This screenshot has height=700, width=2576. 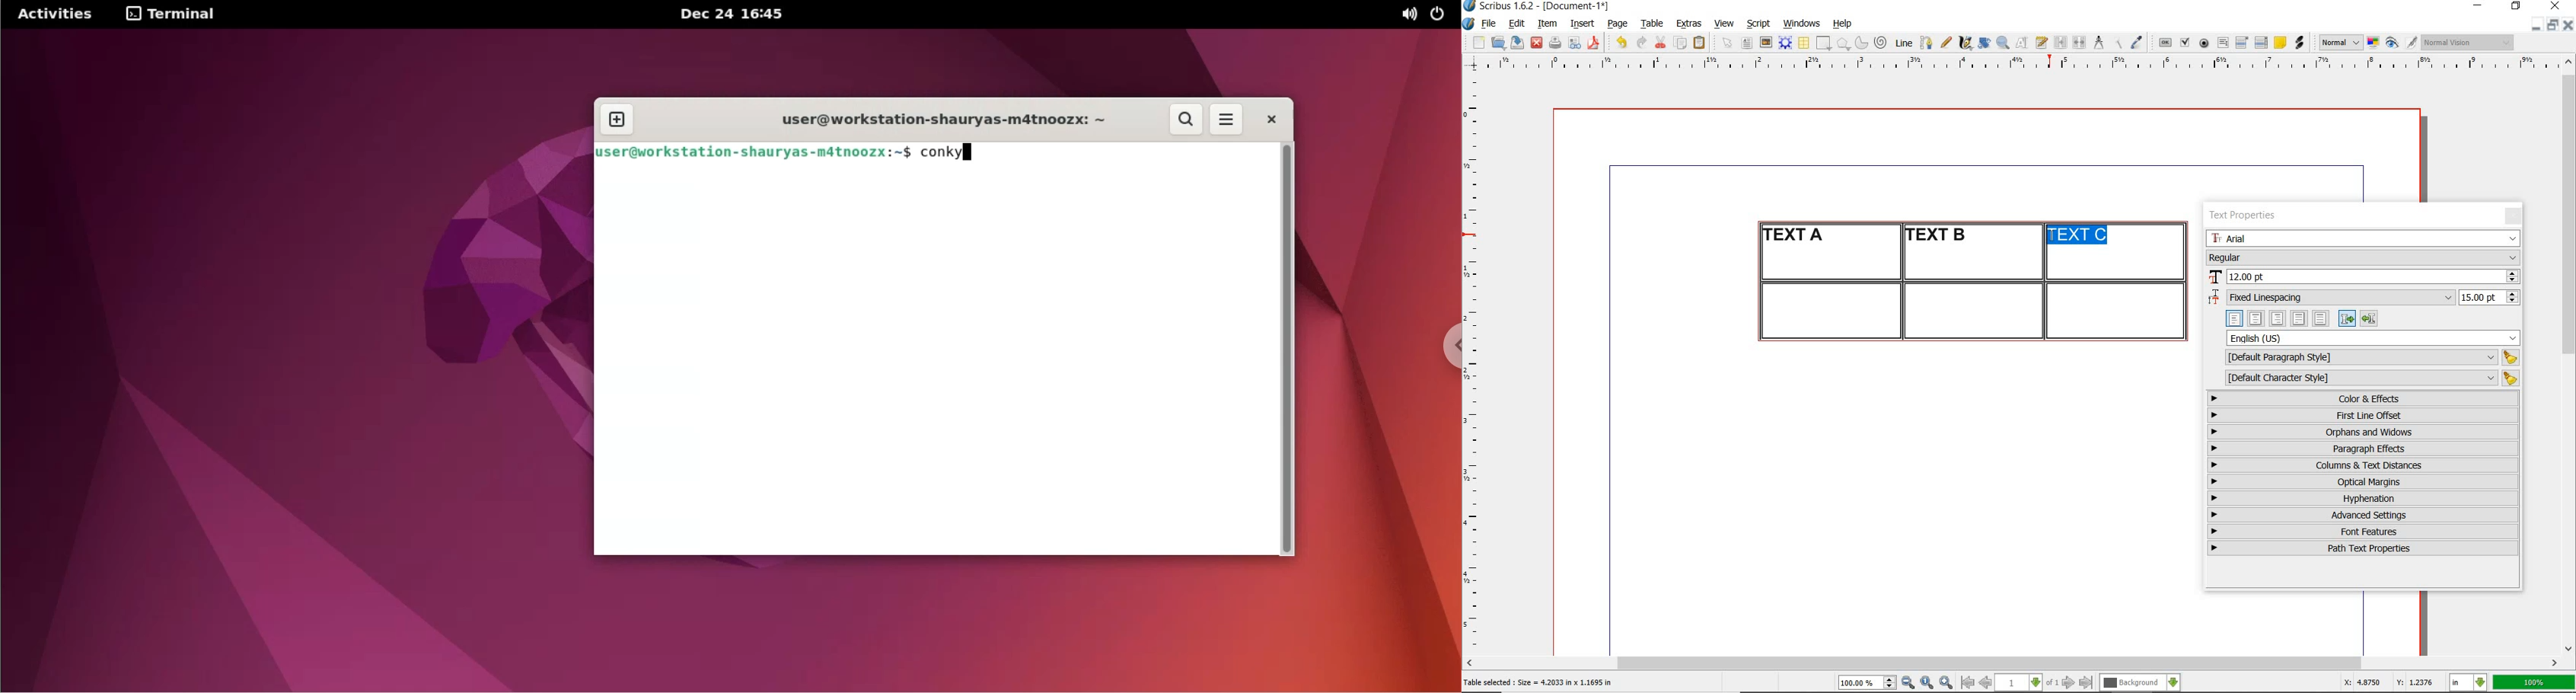 I want to click on font style, so click(x=2363, y=257).